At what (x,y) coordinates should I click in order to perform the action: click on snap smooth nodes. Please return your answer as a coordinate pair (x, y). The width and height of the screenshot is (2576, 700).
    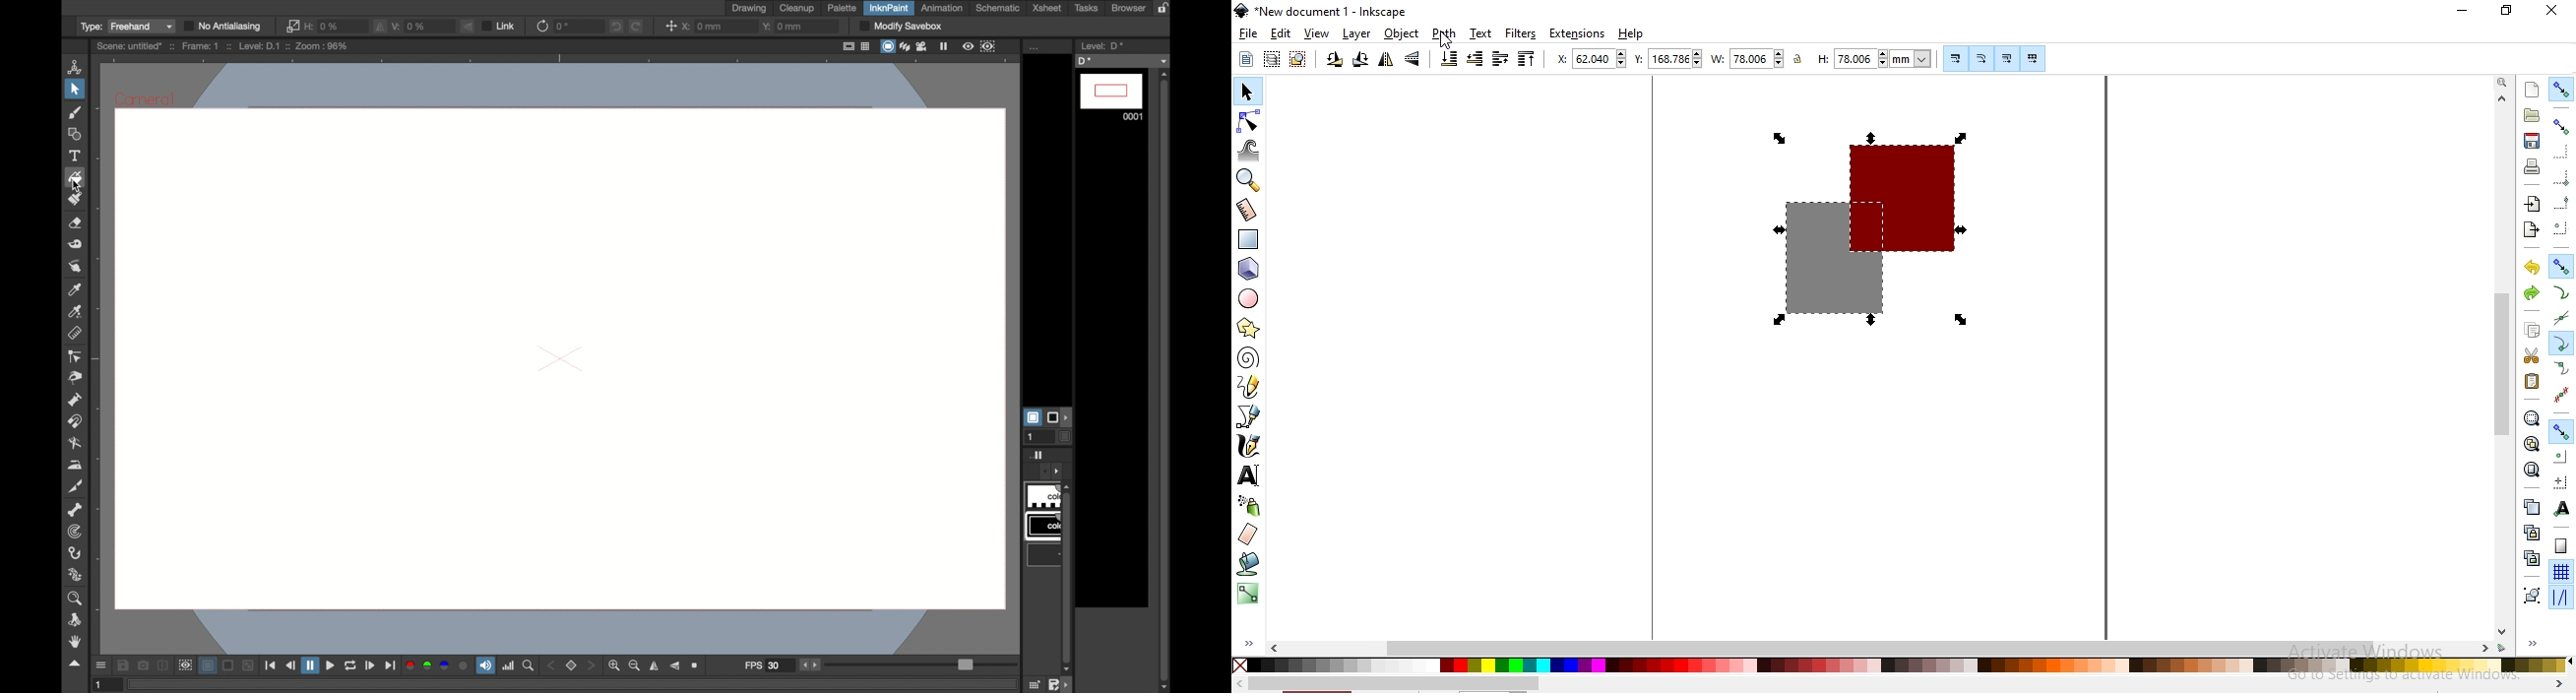
    Looking at the image, I should click on (2562, 369).